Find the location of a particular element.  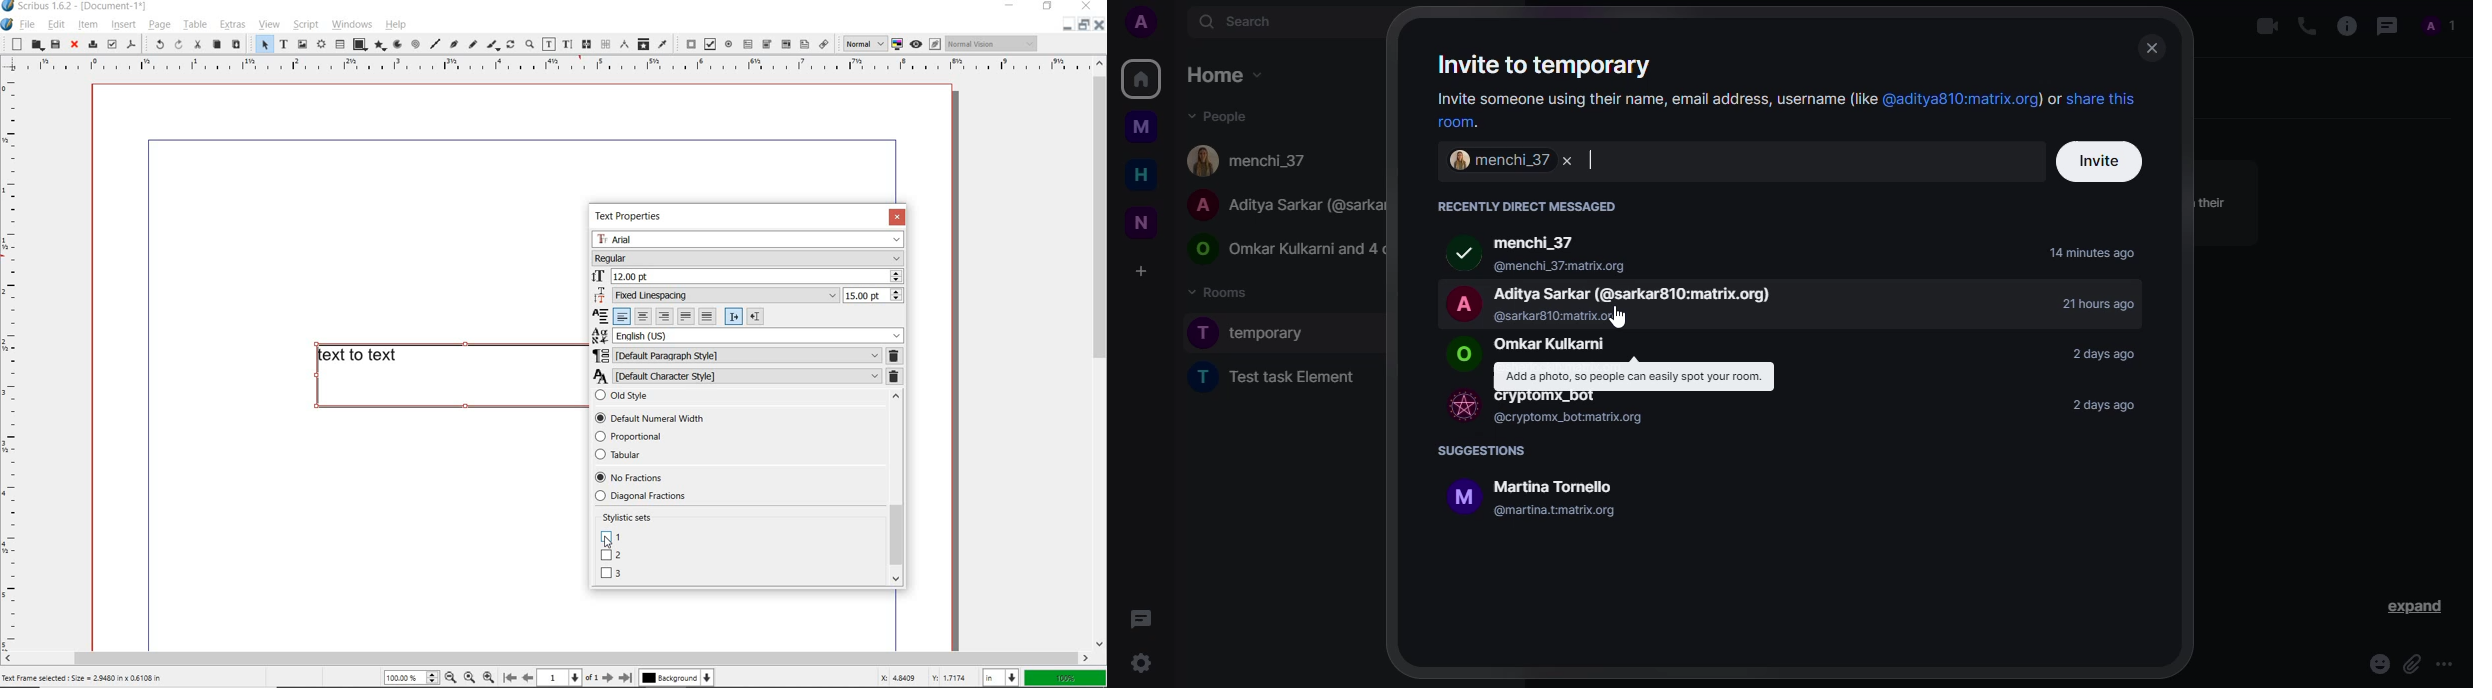

info is located at coordinates (1828, 461).